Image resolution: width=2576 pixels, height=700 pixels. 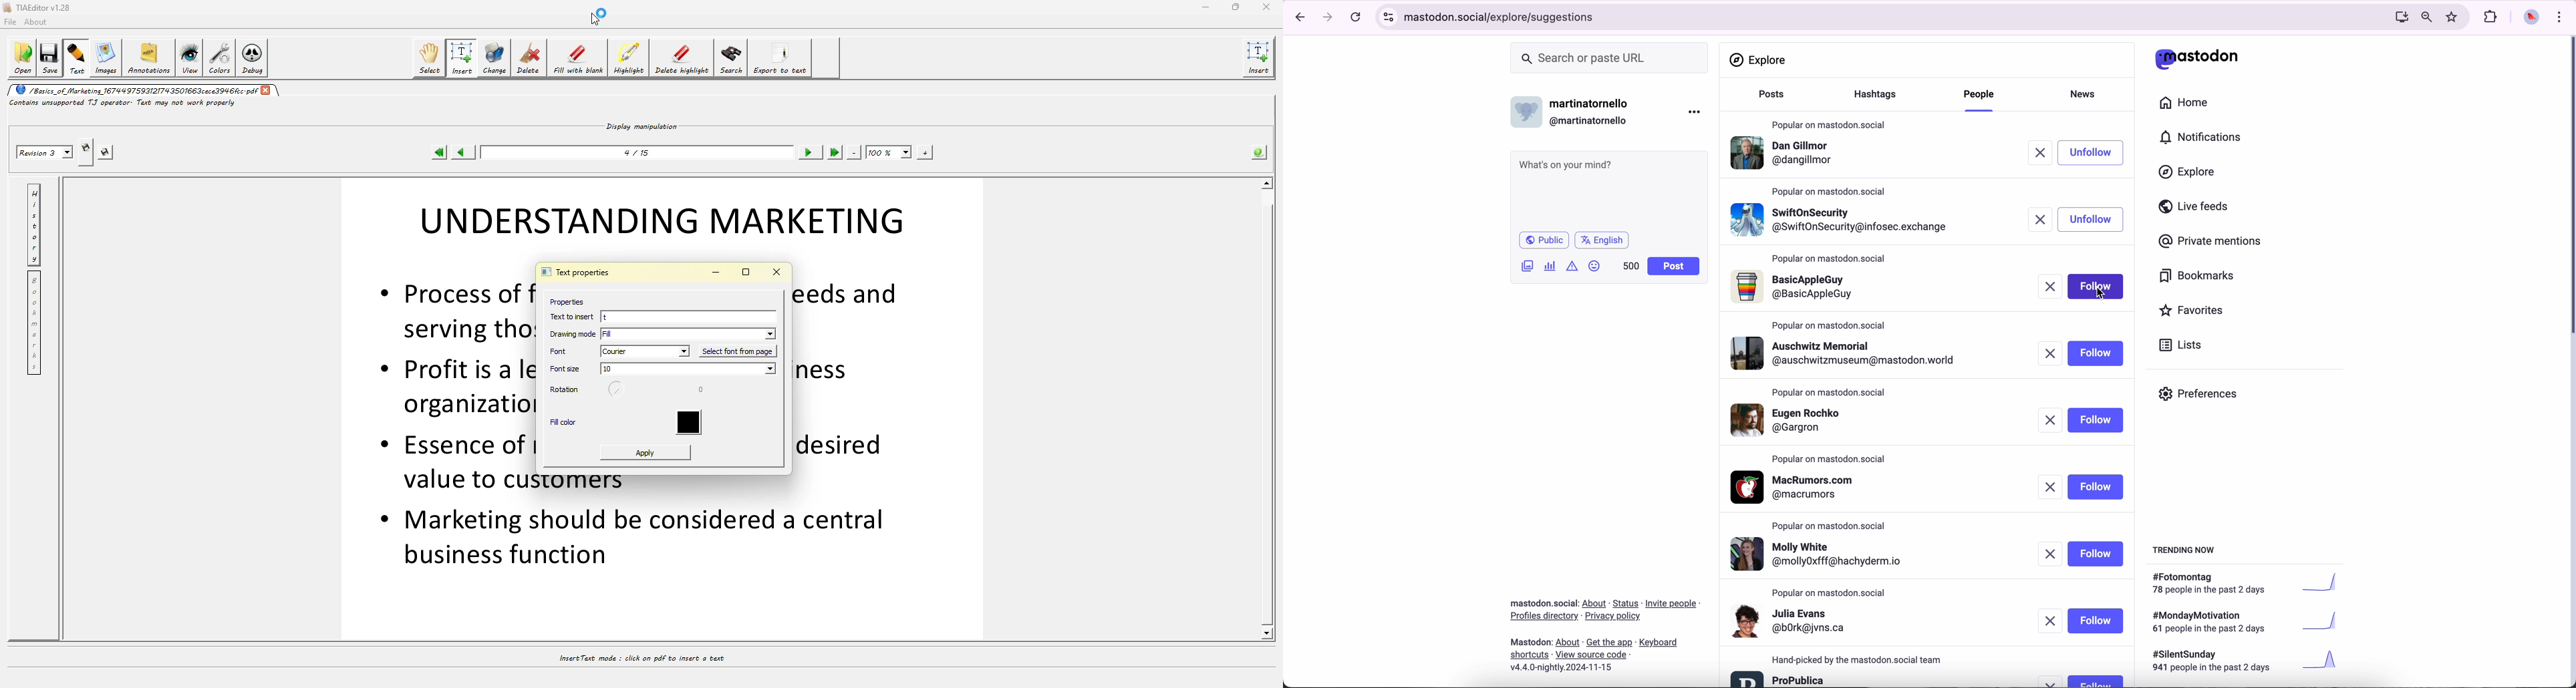 I want to click on follow button, so click(x=2095, y=681).